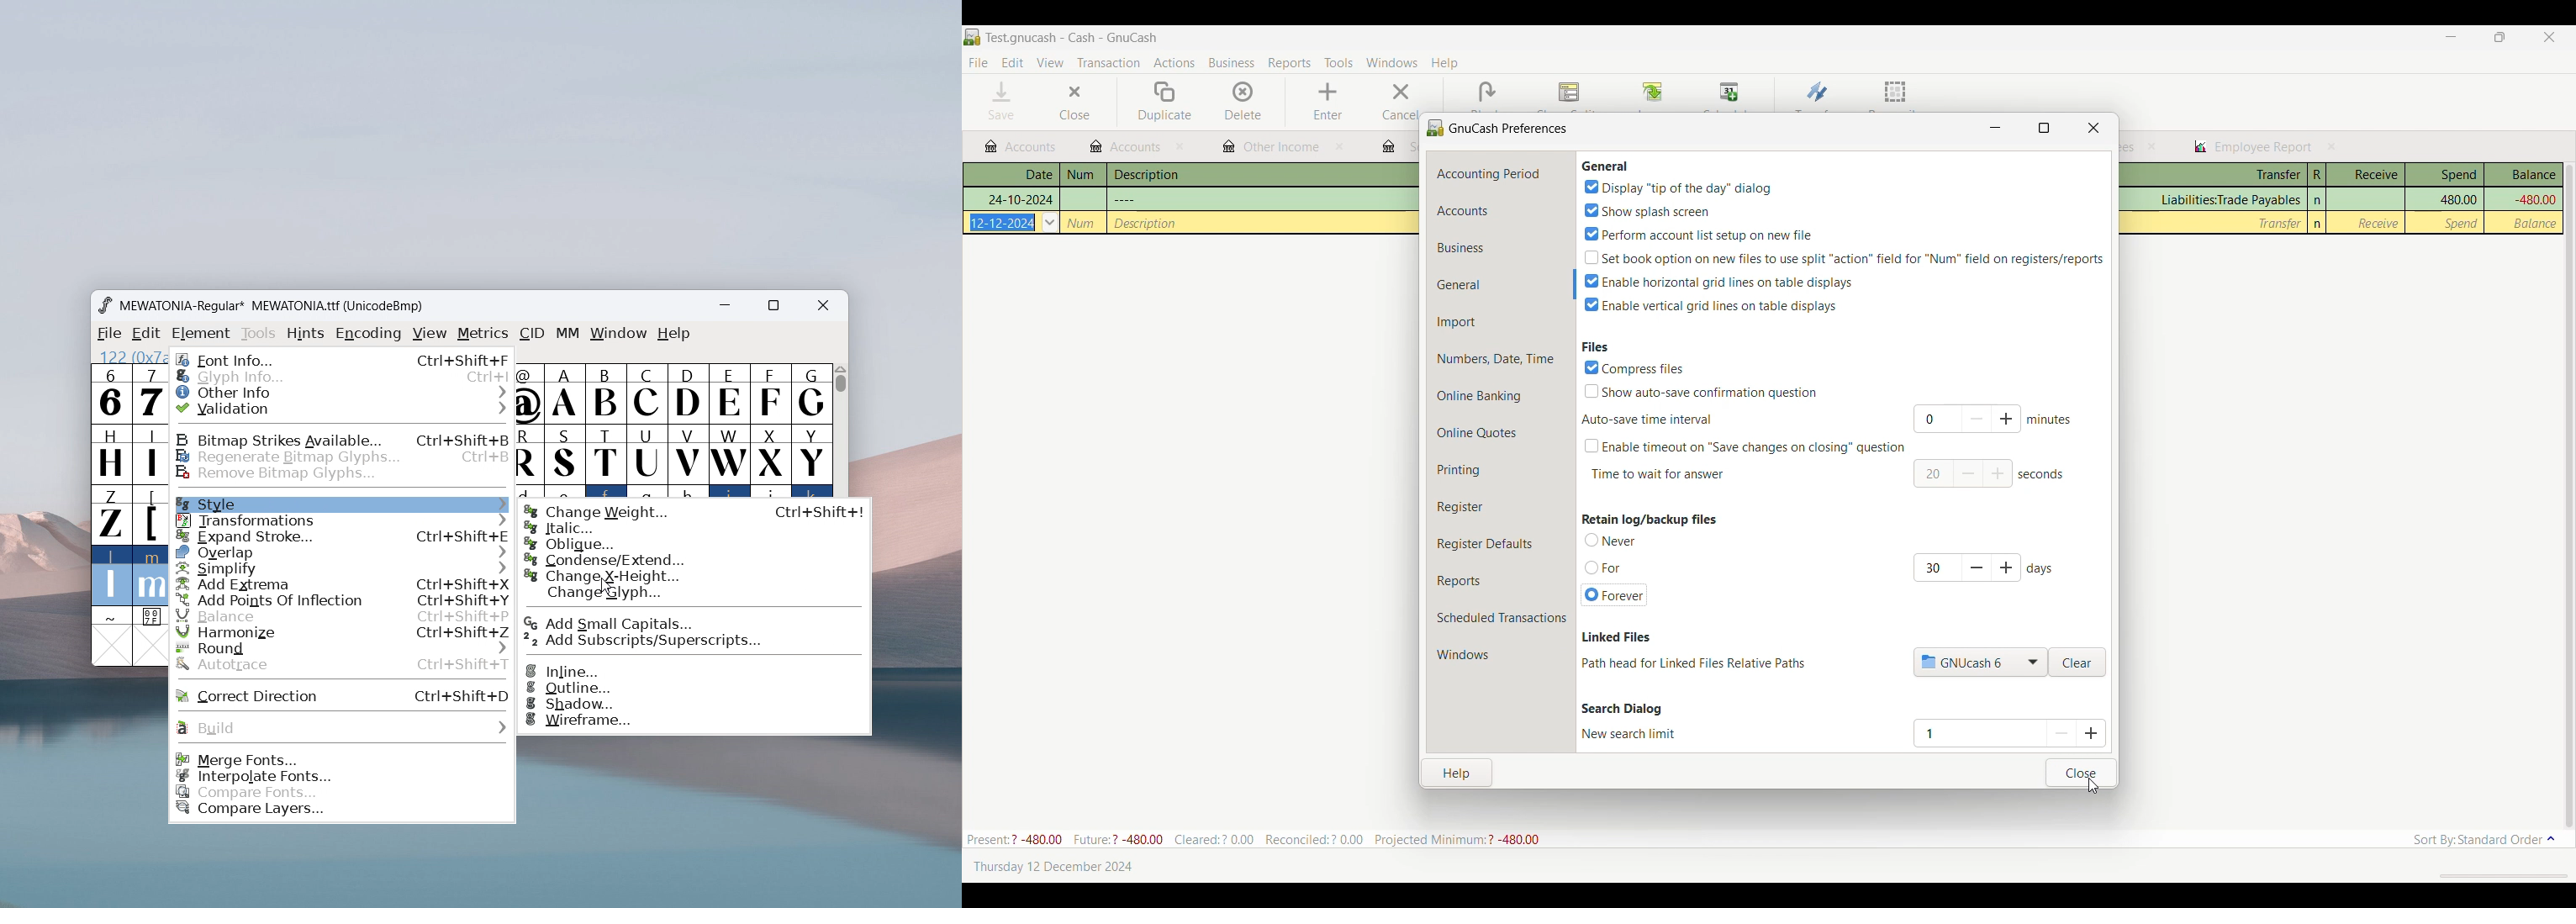 This screenshot has width=2576, height=924. What do you see at coordinates (646, 393) in the screenshot?
I see `C` at bounding box center [646, 393].